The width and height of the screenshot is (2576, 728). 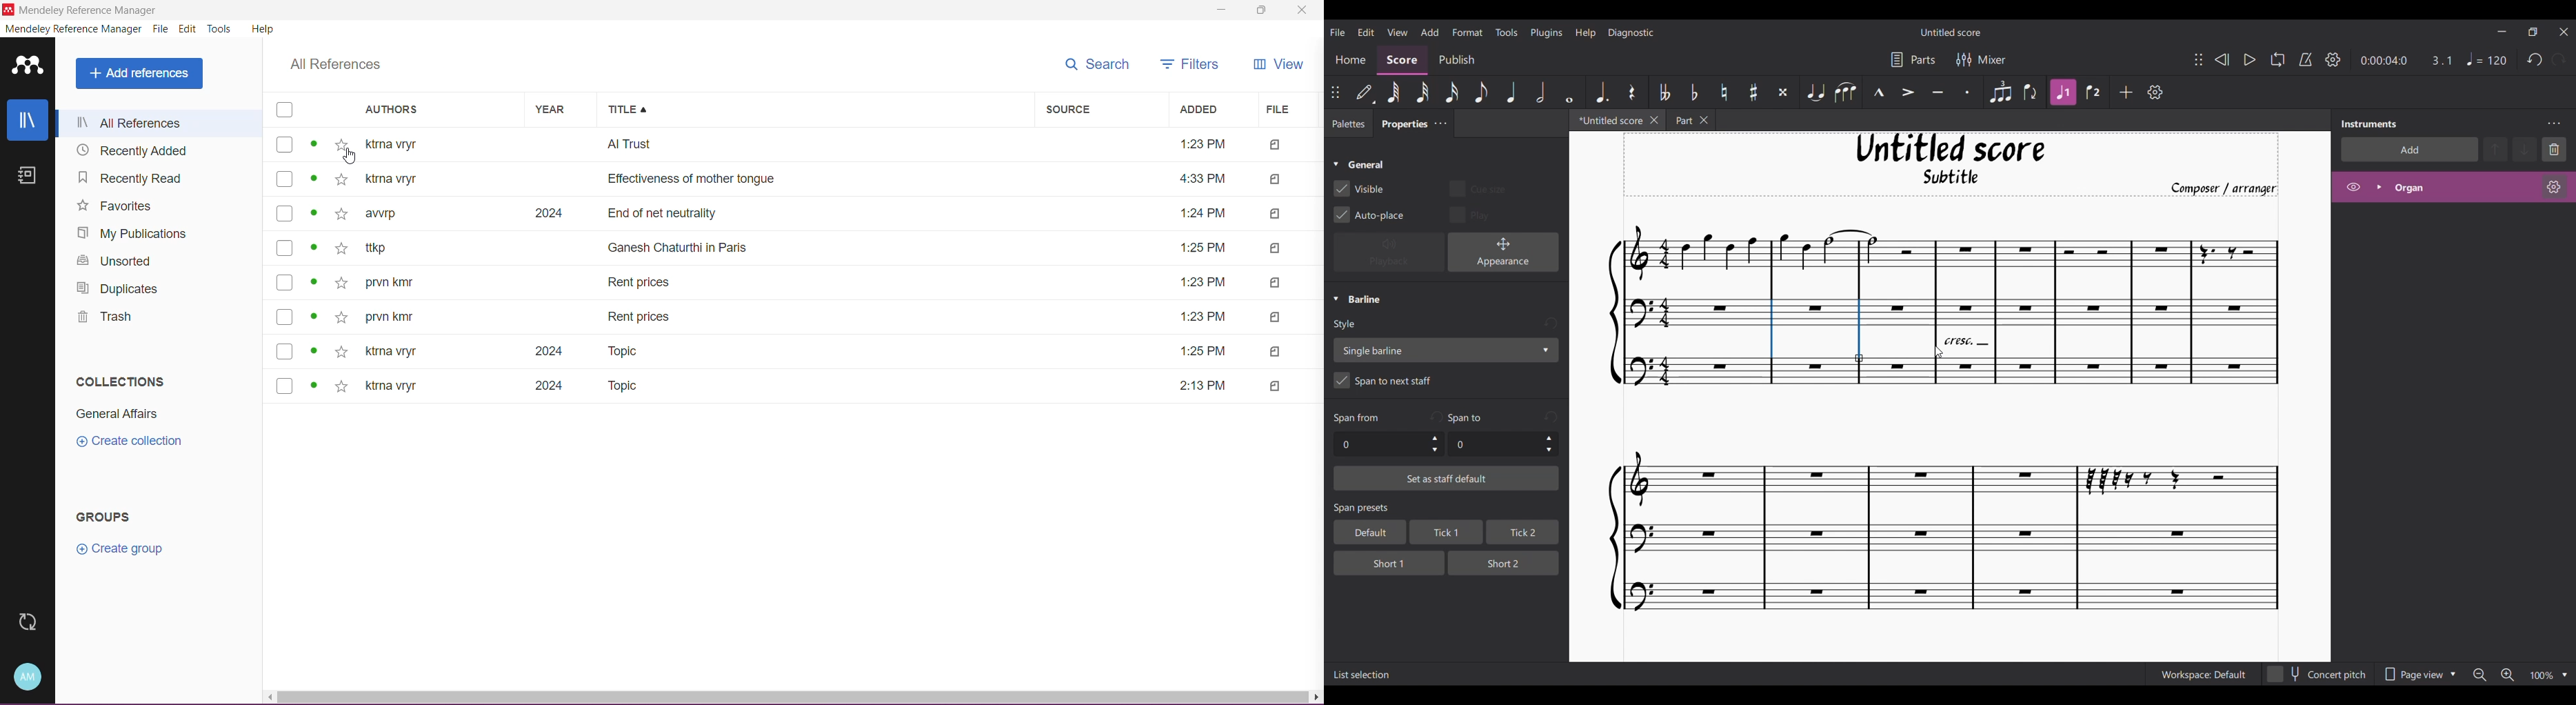 What do you see at coordinates (332, 66) in the screenshot?
I see `All References` at bounding box center [332, 66].